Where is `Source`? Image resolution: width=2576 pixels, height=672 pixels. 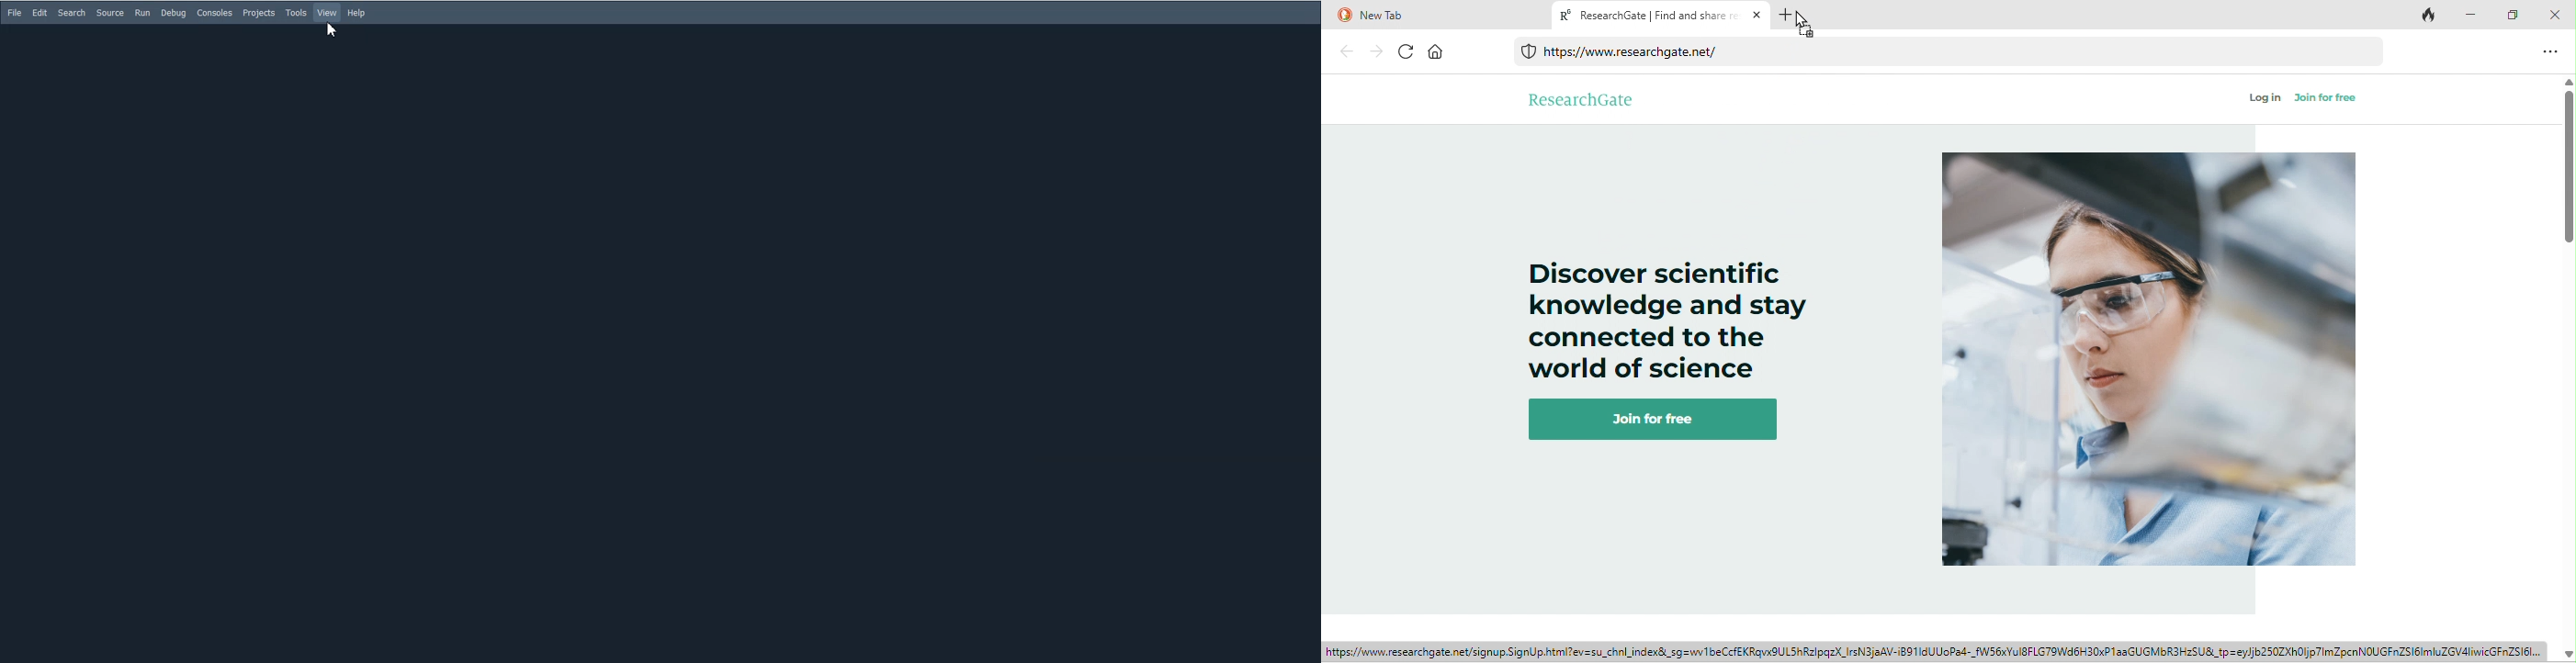 Source is located at coordinates (109, 13).